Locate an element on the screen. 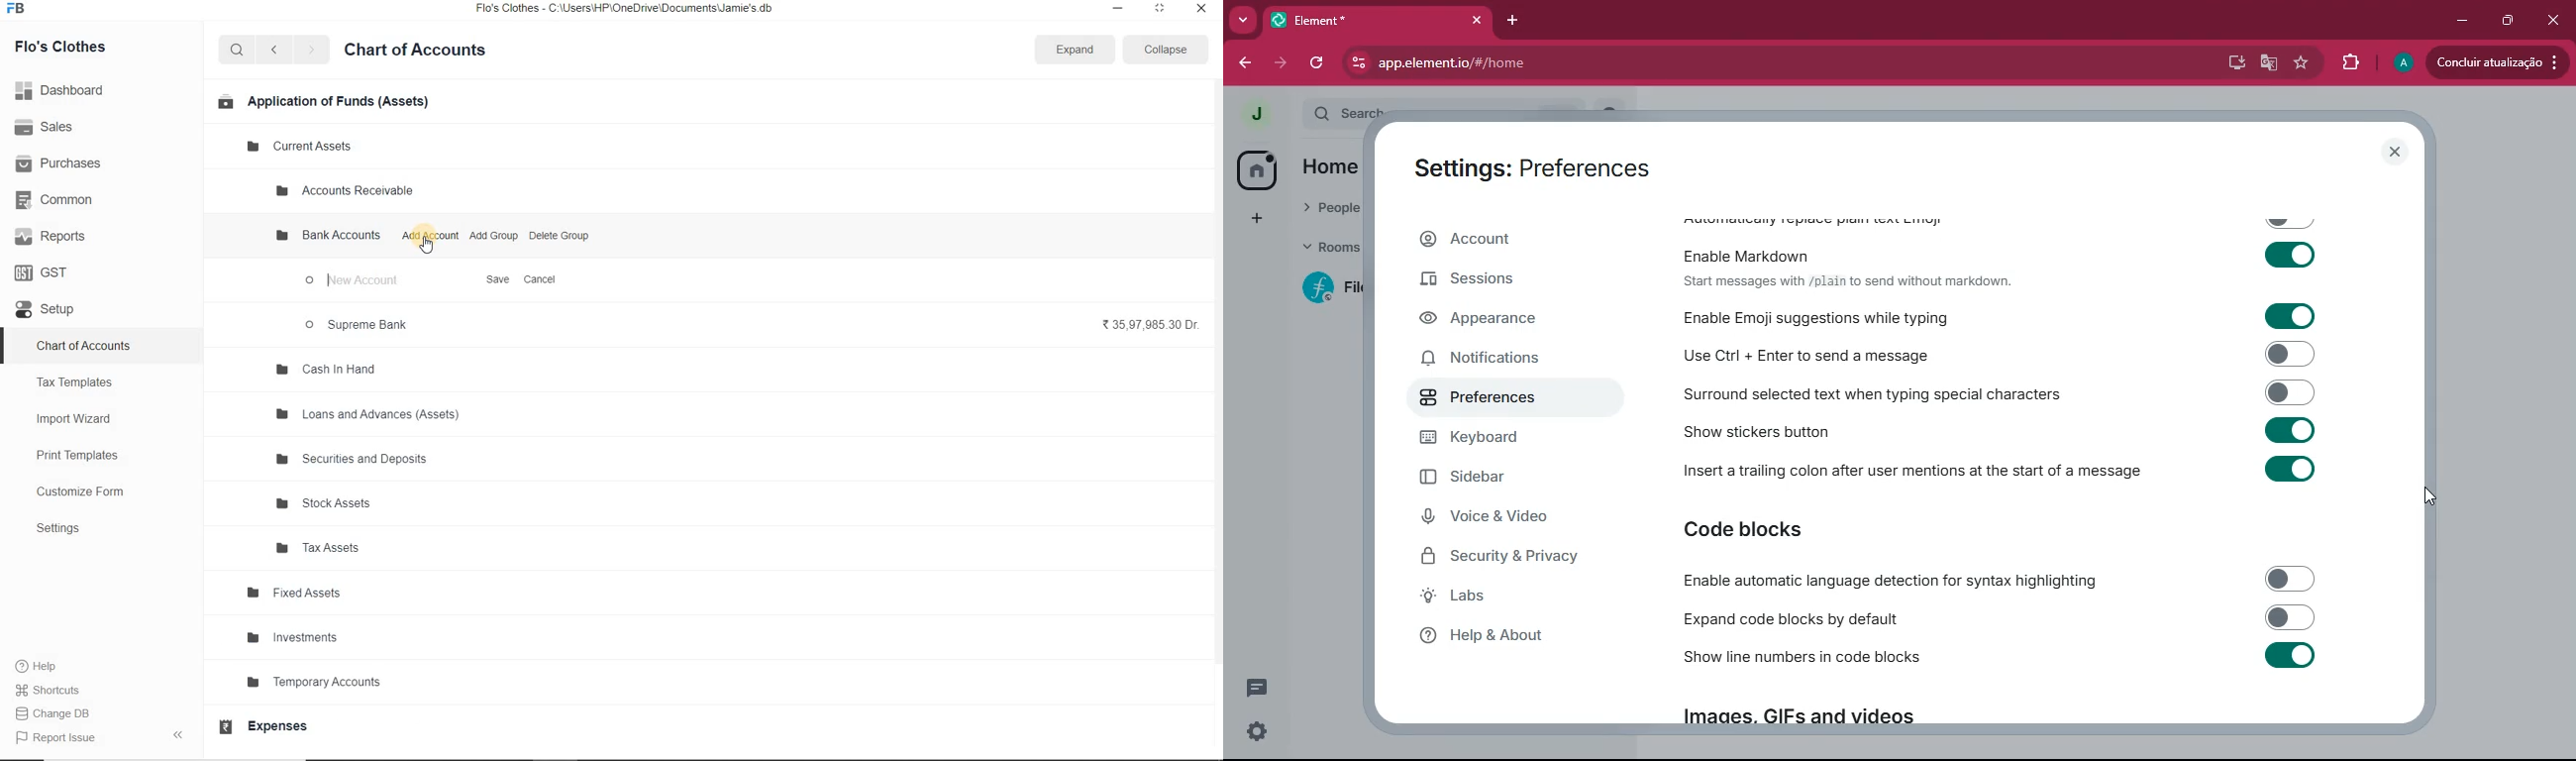  Show line numbers in code blocks is located at coordinates (2001, 658).